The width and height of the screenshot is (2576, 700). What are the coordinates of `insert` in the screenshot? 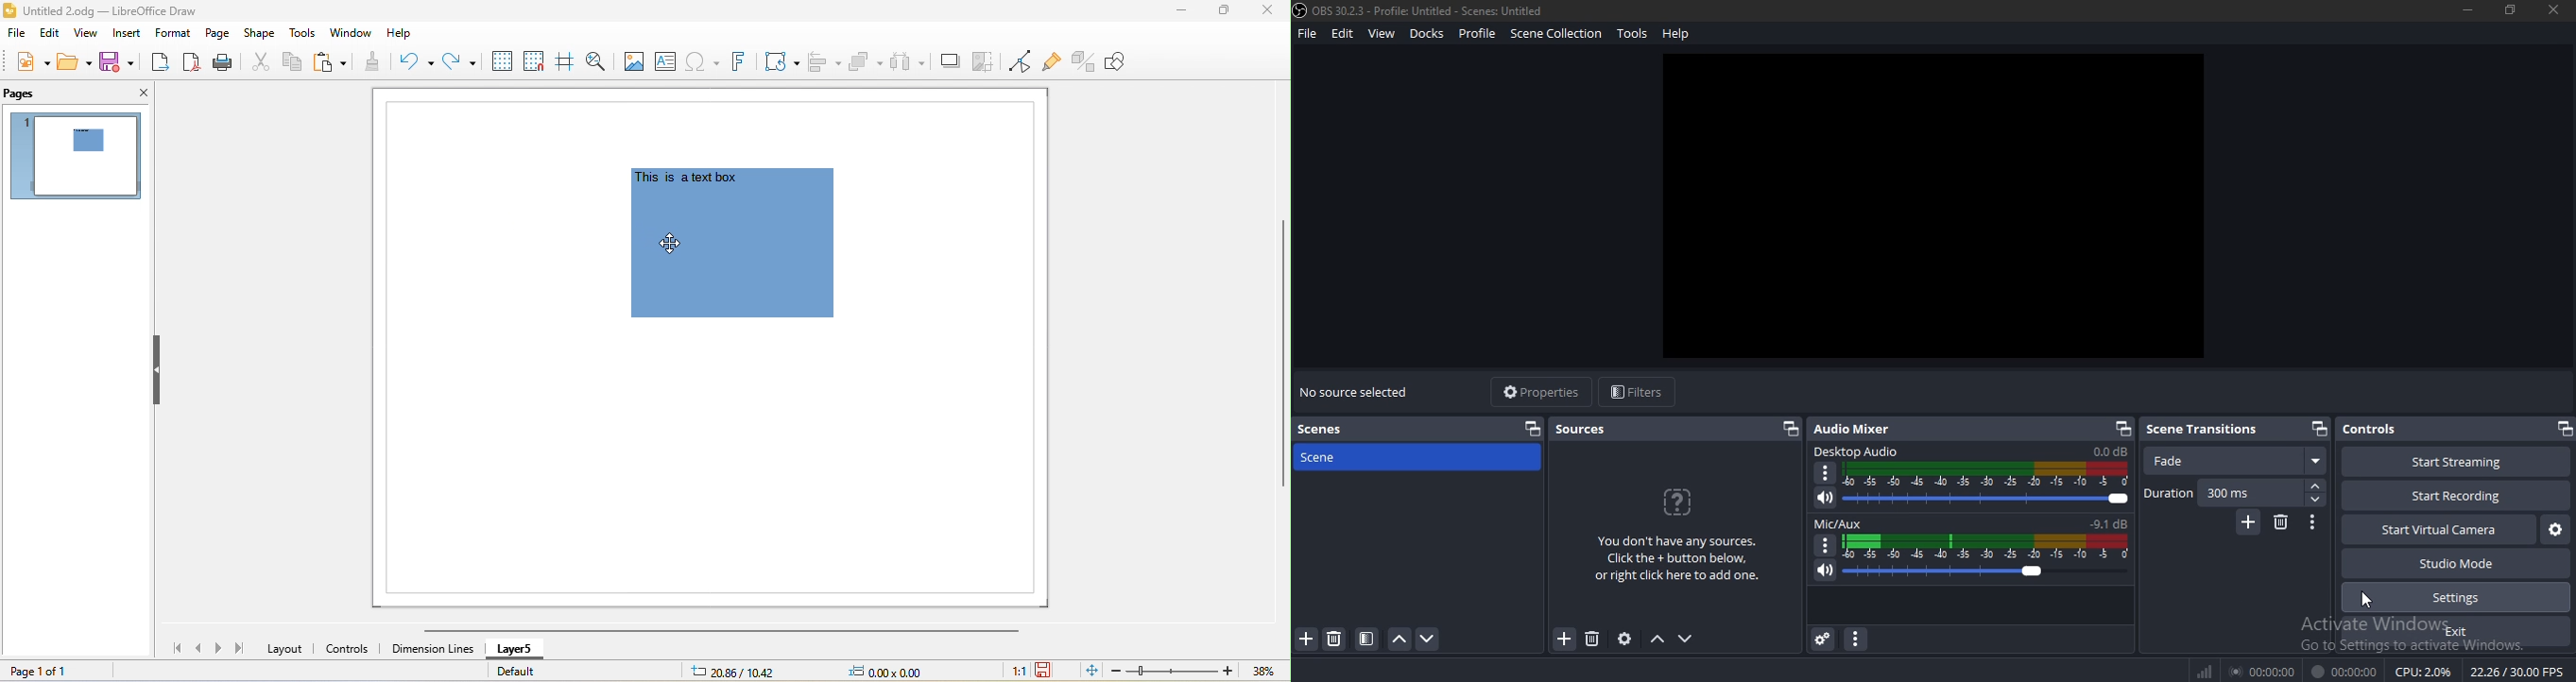 It's located at (126, 34).